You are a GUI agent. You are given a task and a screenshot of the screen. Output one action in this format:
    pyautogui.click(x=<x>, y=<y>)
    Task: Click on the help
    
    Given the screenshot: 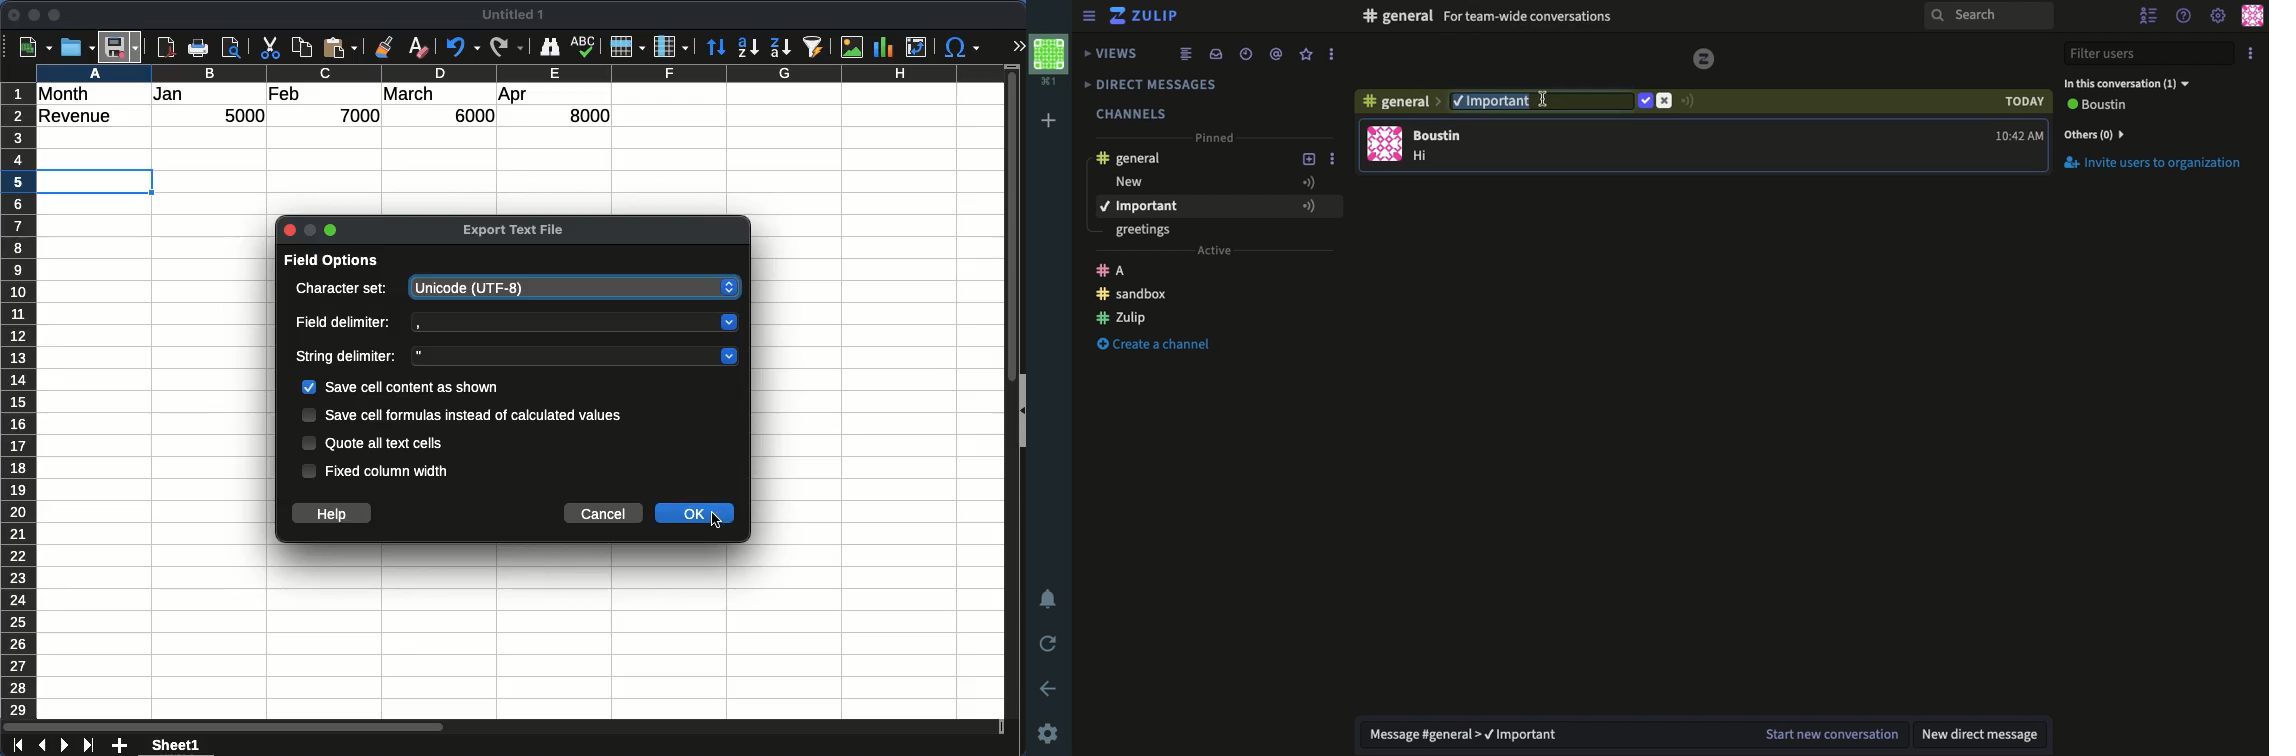 What is the action you would take?
    pyautogui.click(x=333, y=513)
    